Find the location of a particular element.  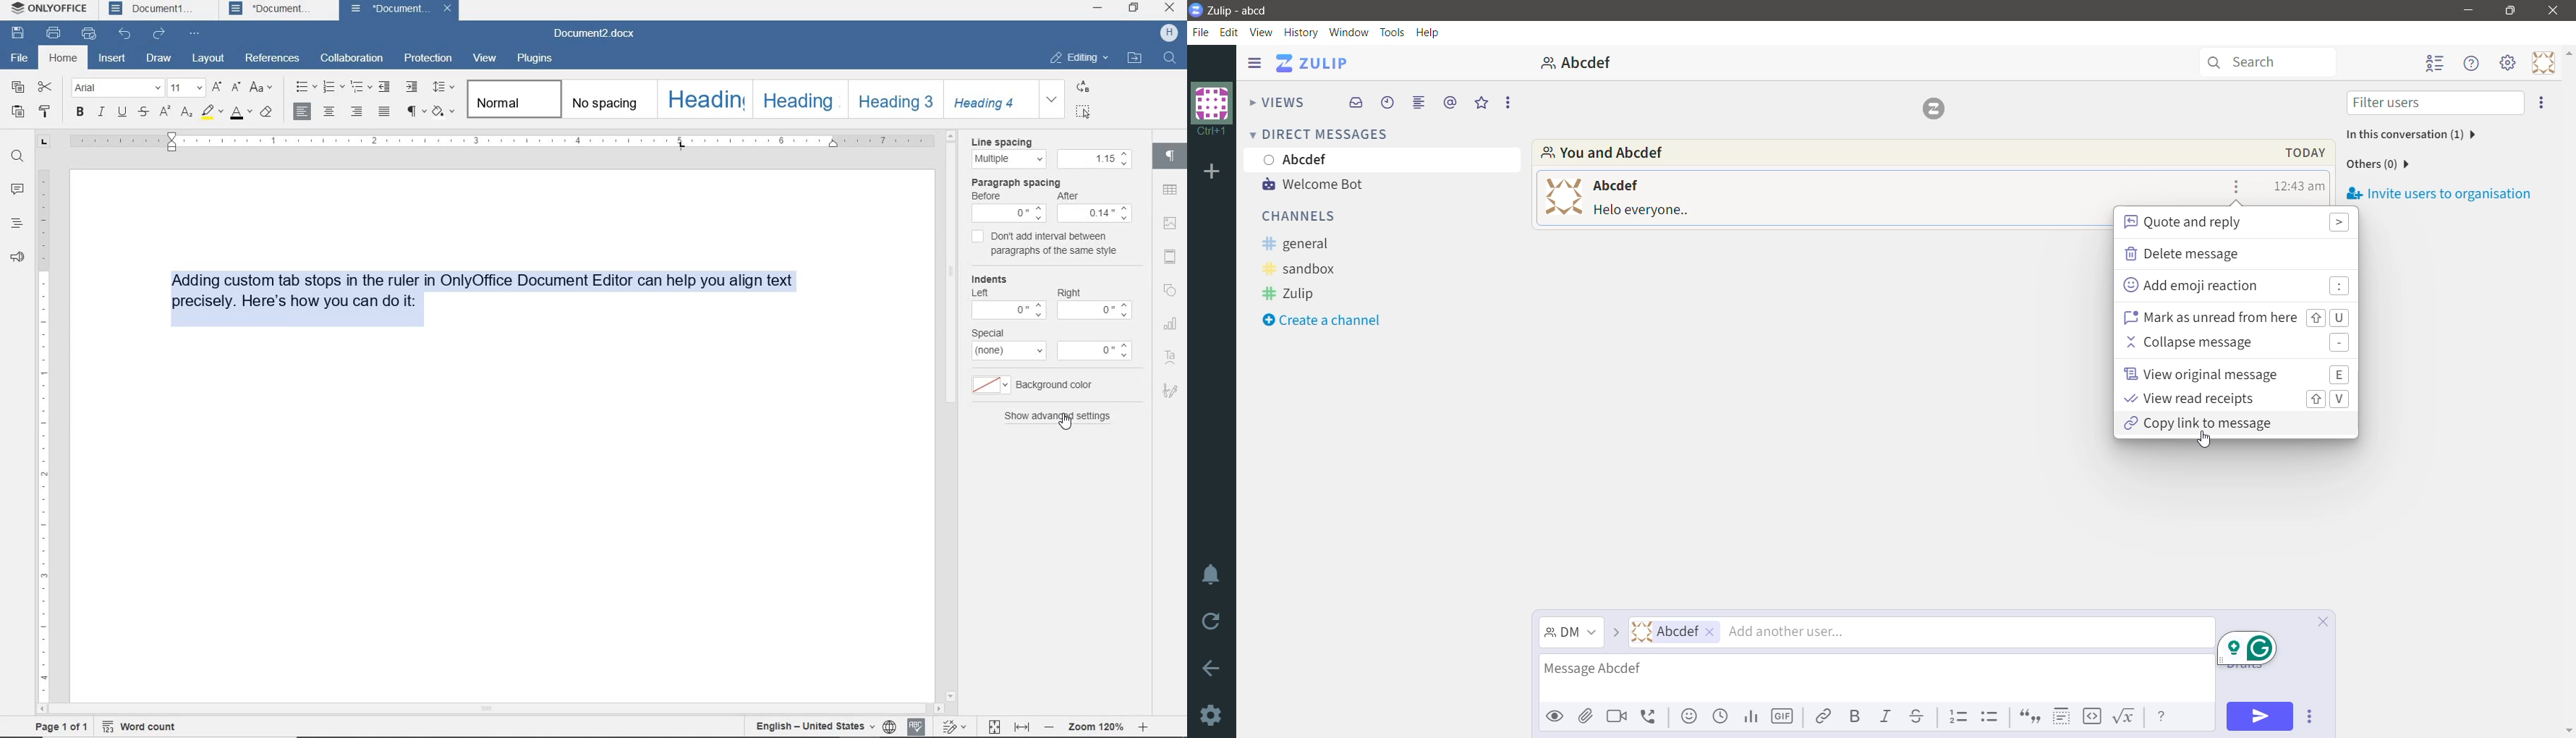

restore down is located at coordinates (1135, 7).